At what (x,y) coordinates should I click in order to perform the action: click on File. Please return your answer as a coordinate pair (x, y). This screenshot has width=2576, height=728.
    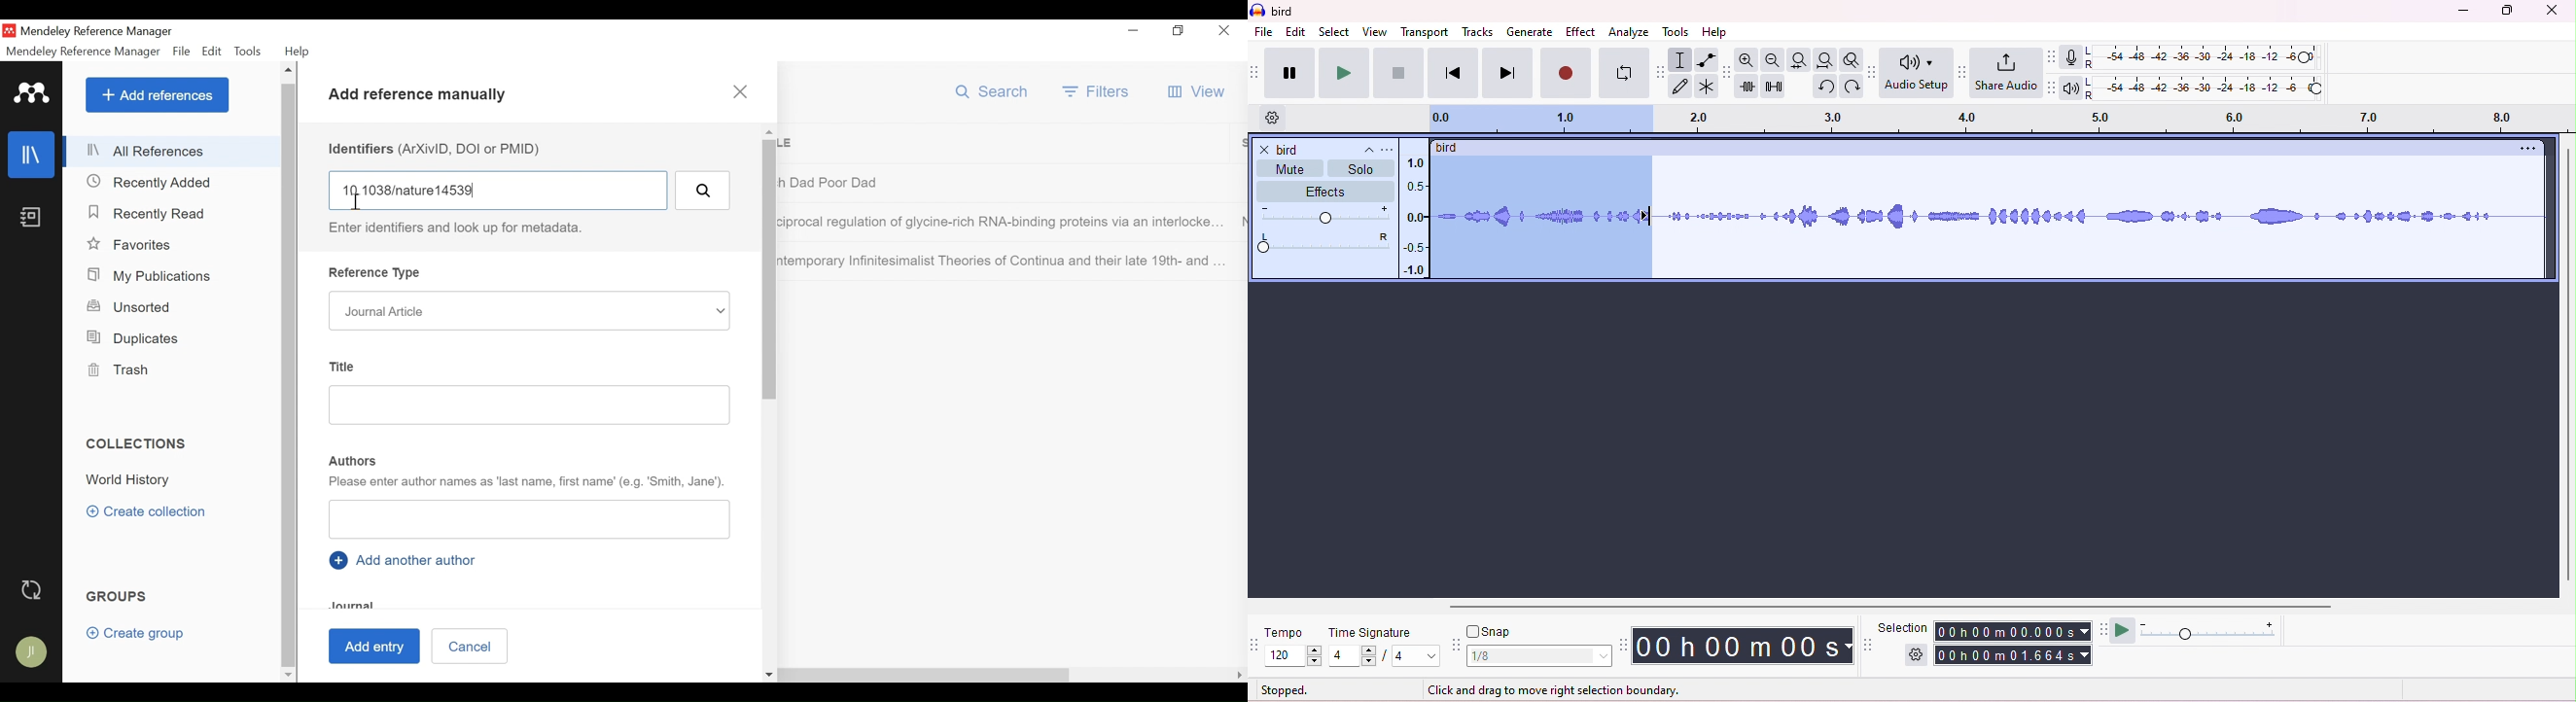
    Looking at the image, I should click on (182, 51).